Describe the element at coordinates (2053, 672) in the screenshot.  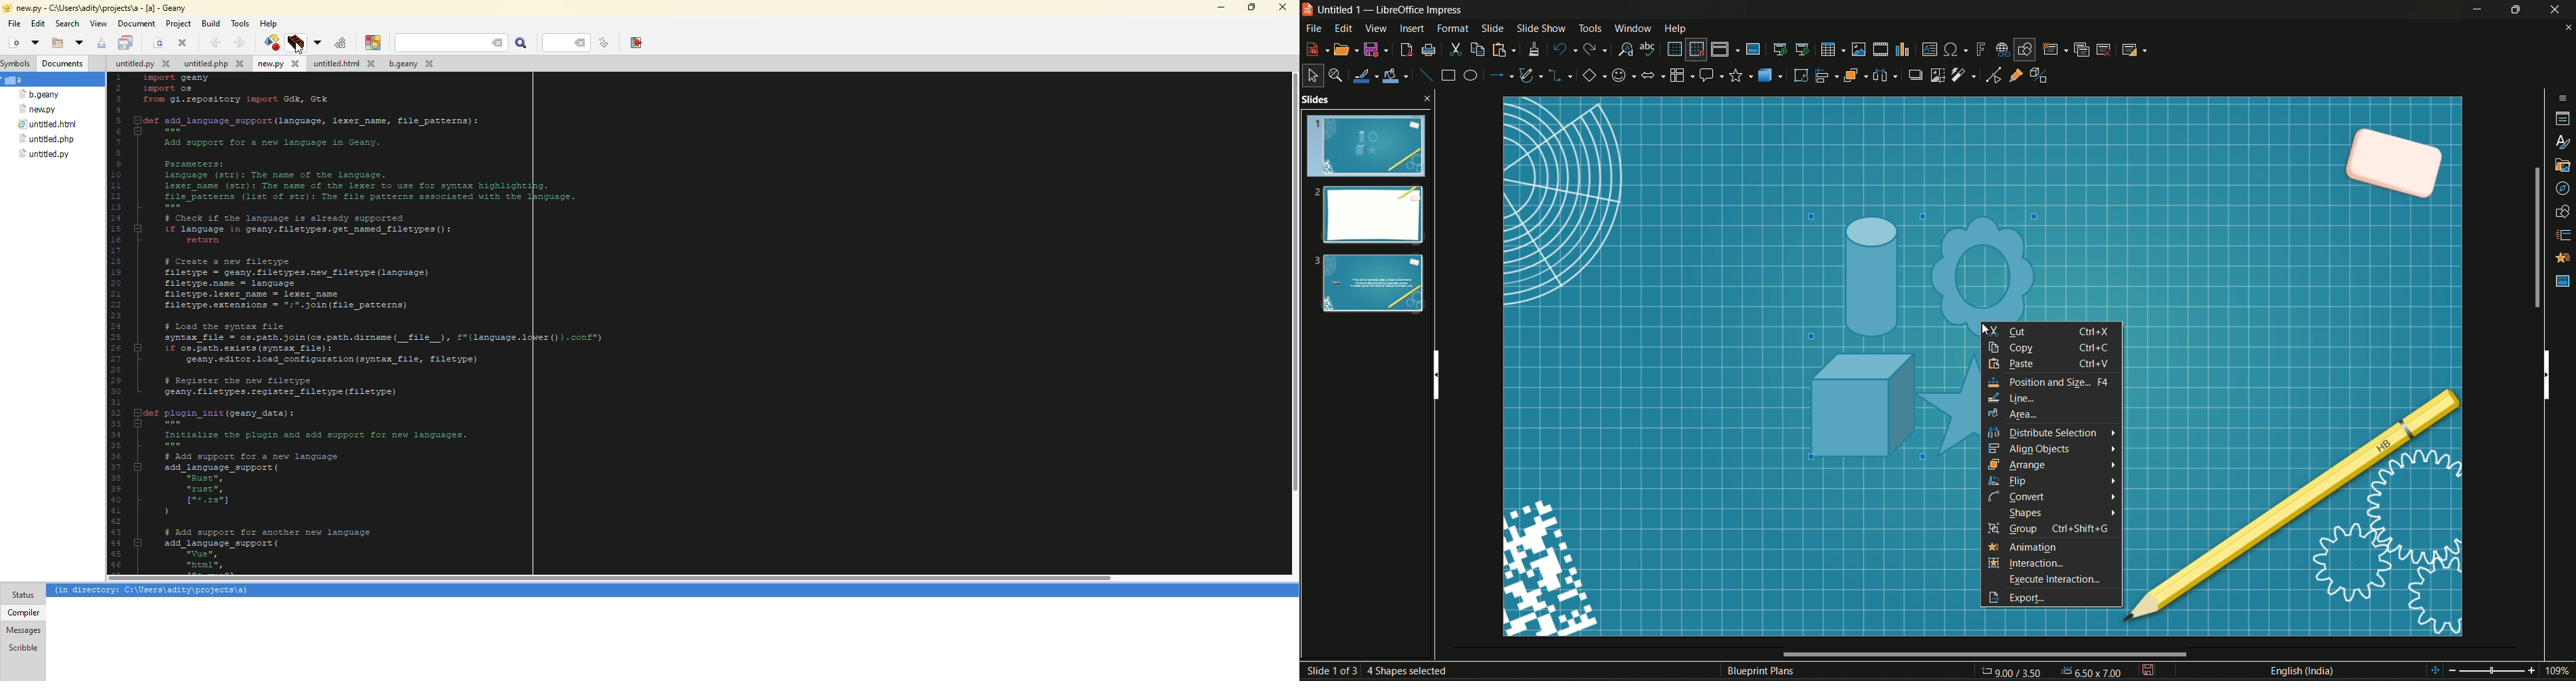
I see `Page Dimensions` at that location.